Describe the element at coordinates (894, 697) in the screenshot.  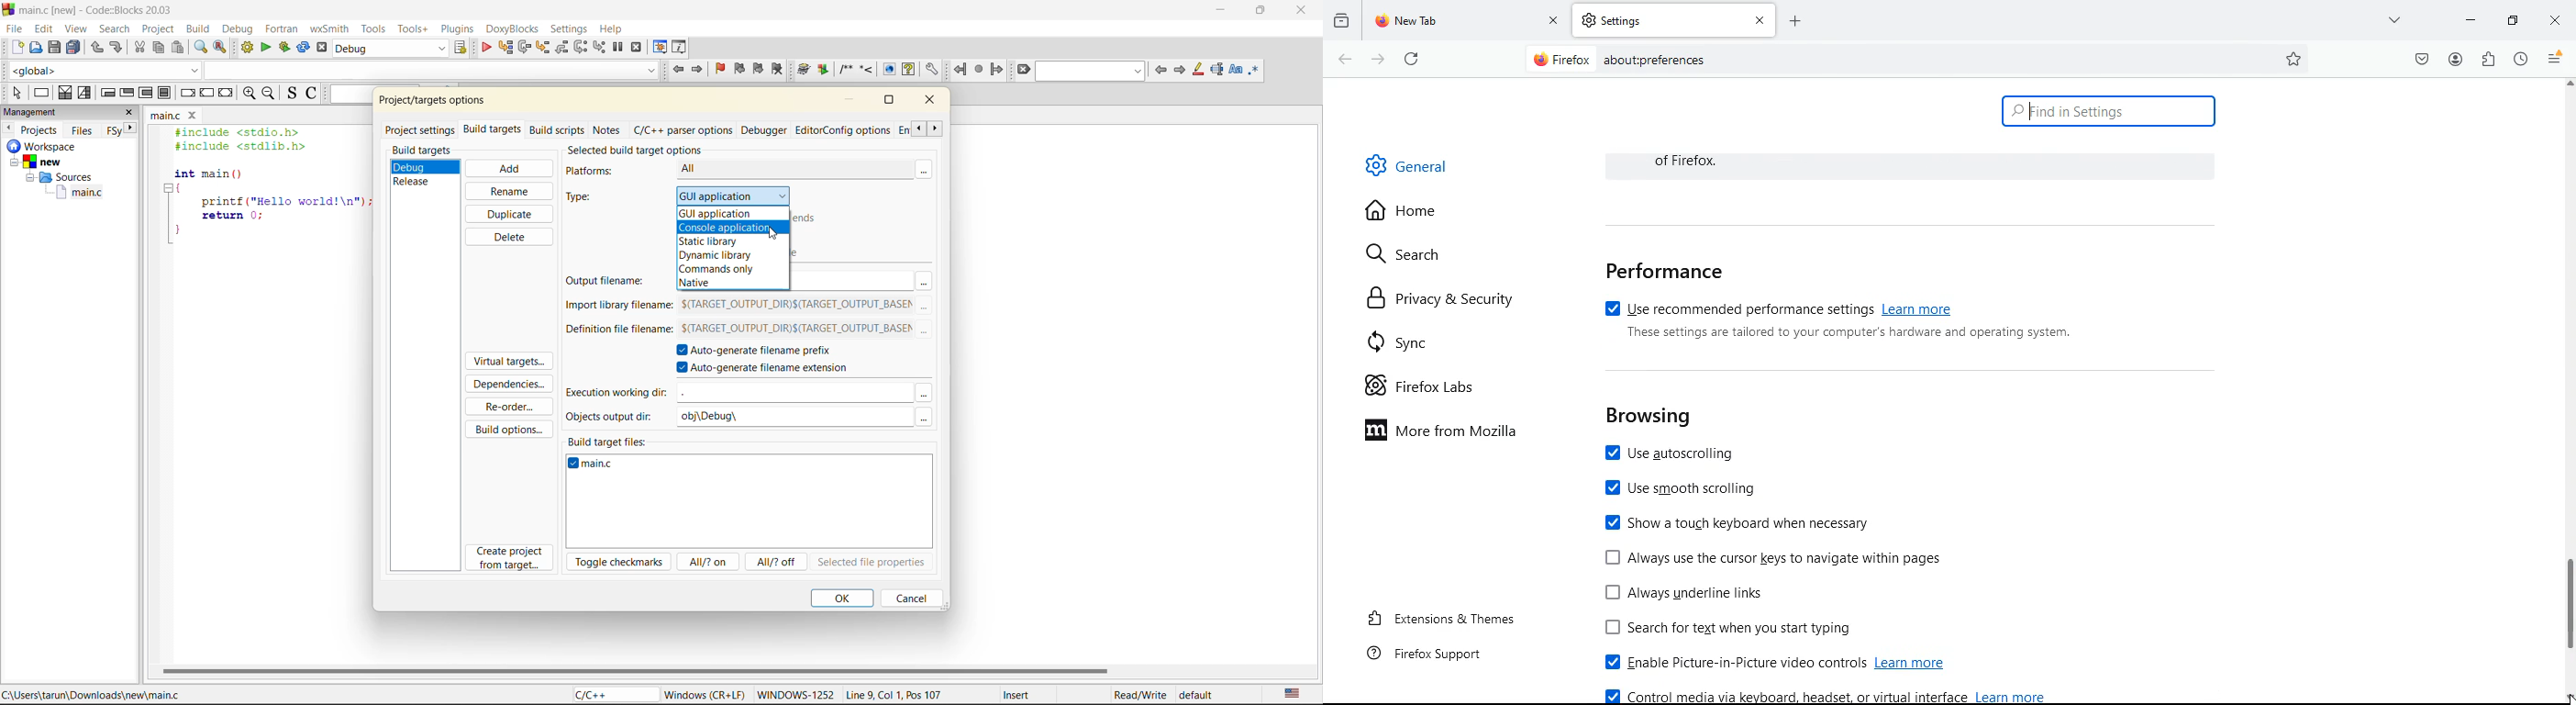
I see `Line 9, Col 1, Pos 107` at that location.